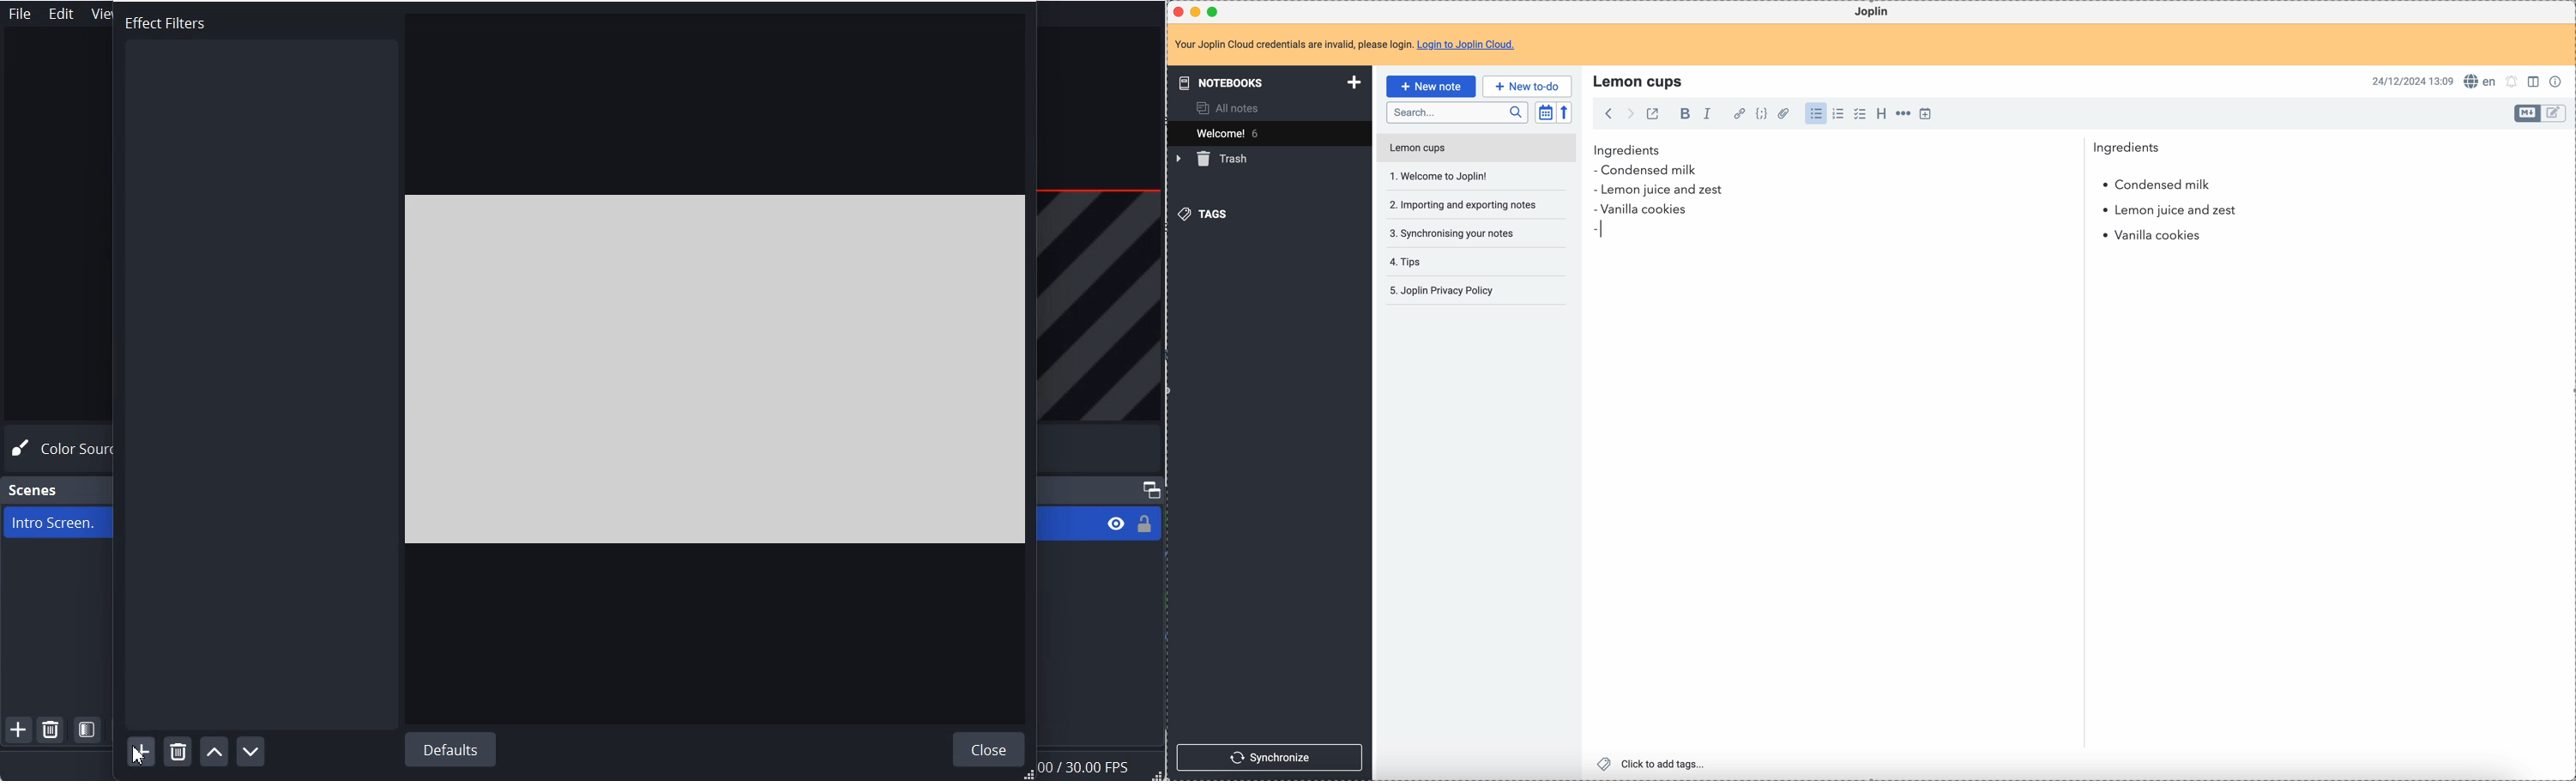 This screenshot has width=2576, height=784. I want to click on click on new note, so click(1430, 86).